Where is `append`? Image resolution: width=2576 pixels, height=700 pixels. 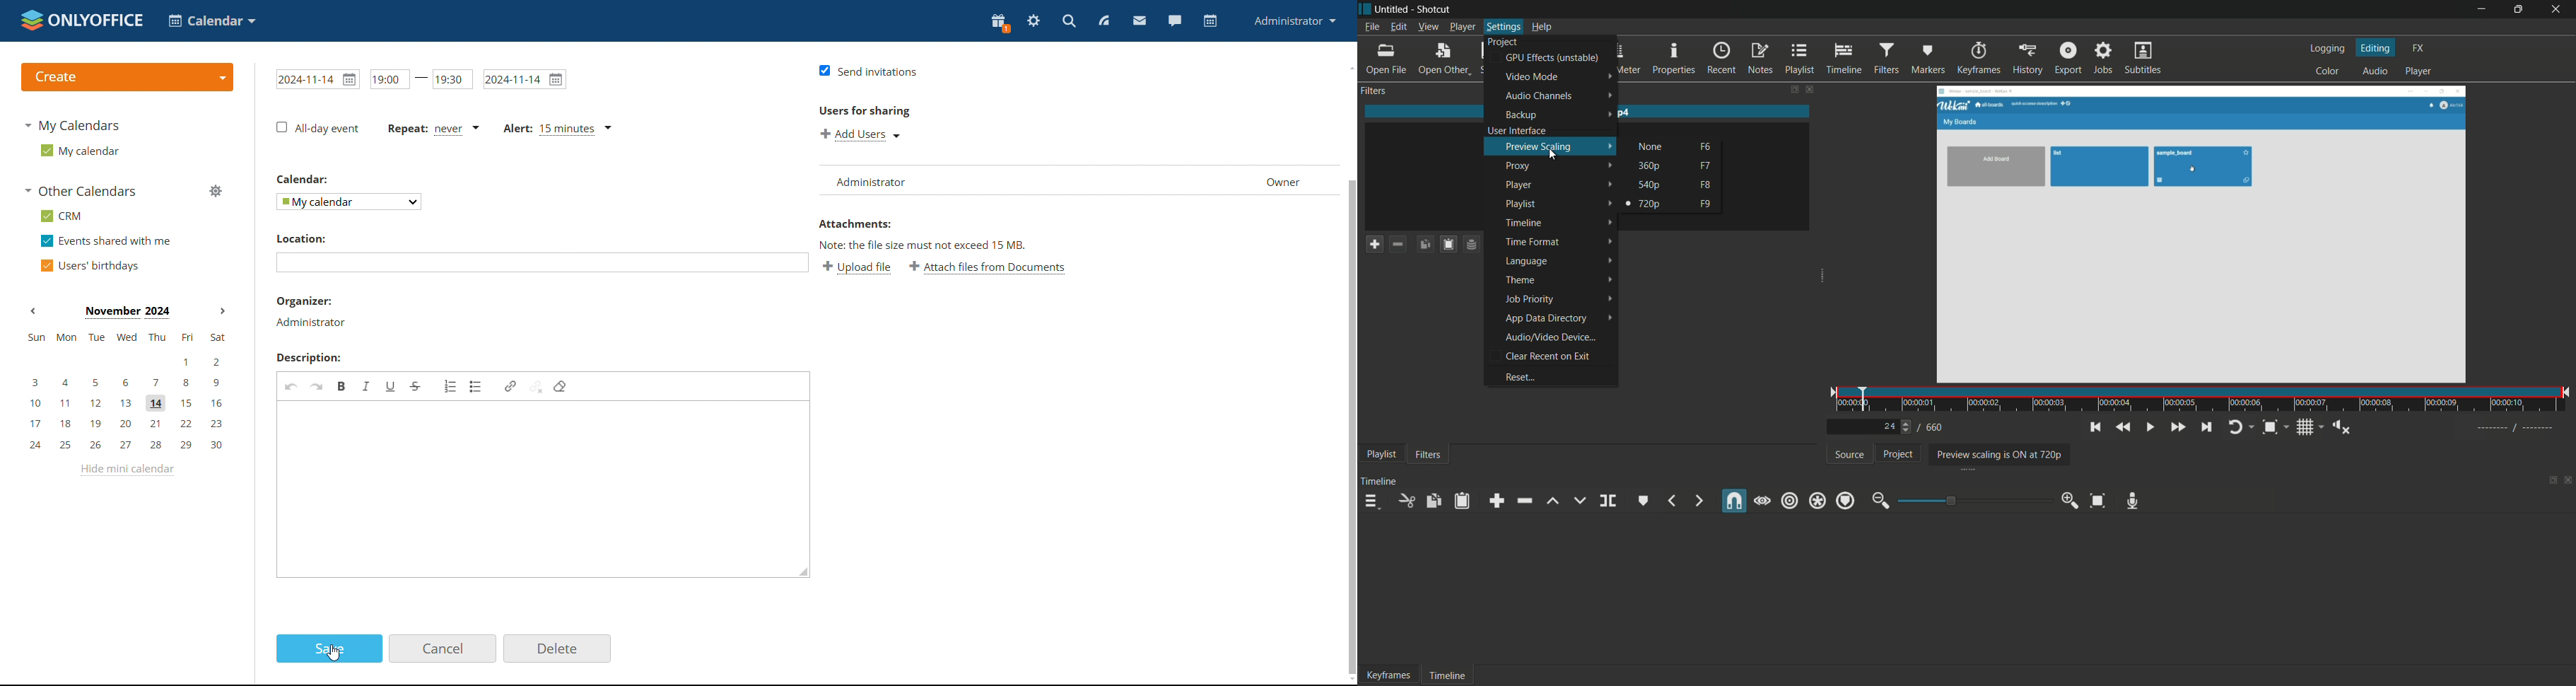 append is located at coordinates (1496, 501).